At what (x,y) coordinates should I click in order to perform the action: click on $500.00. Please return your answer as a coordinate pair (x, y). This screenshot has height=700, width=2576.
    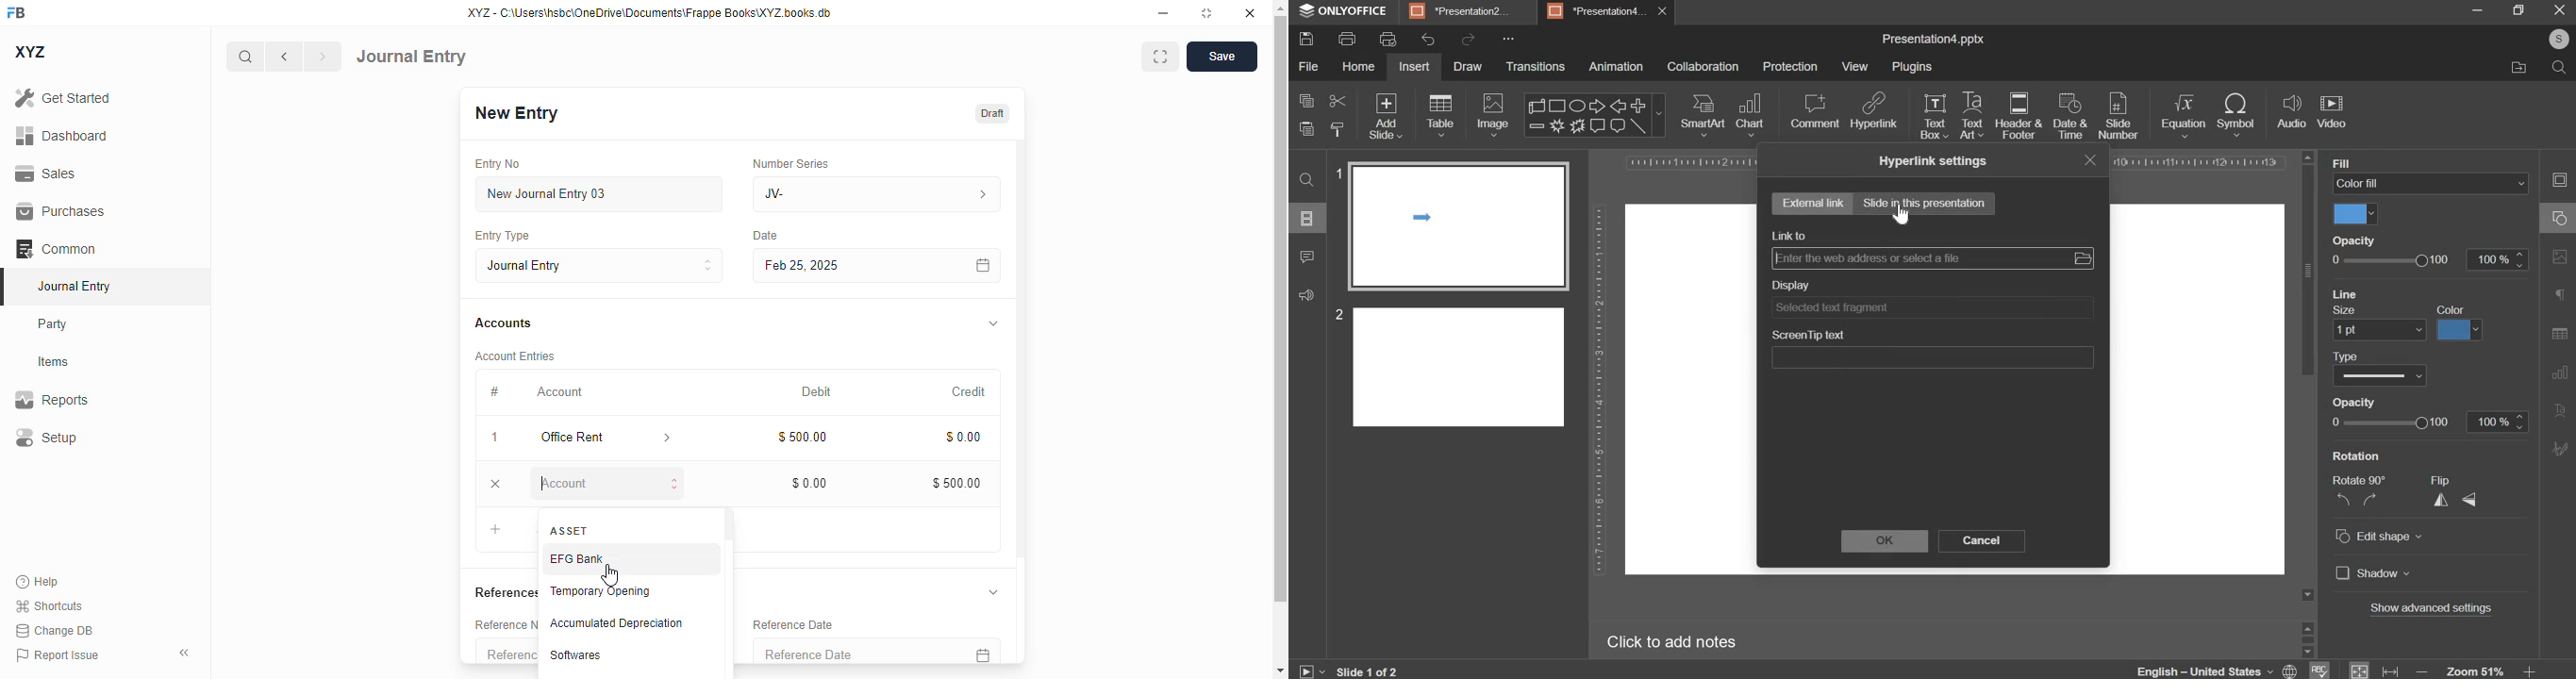
    Looking at the image, I should click on (956, 482).